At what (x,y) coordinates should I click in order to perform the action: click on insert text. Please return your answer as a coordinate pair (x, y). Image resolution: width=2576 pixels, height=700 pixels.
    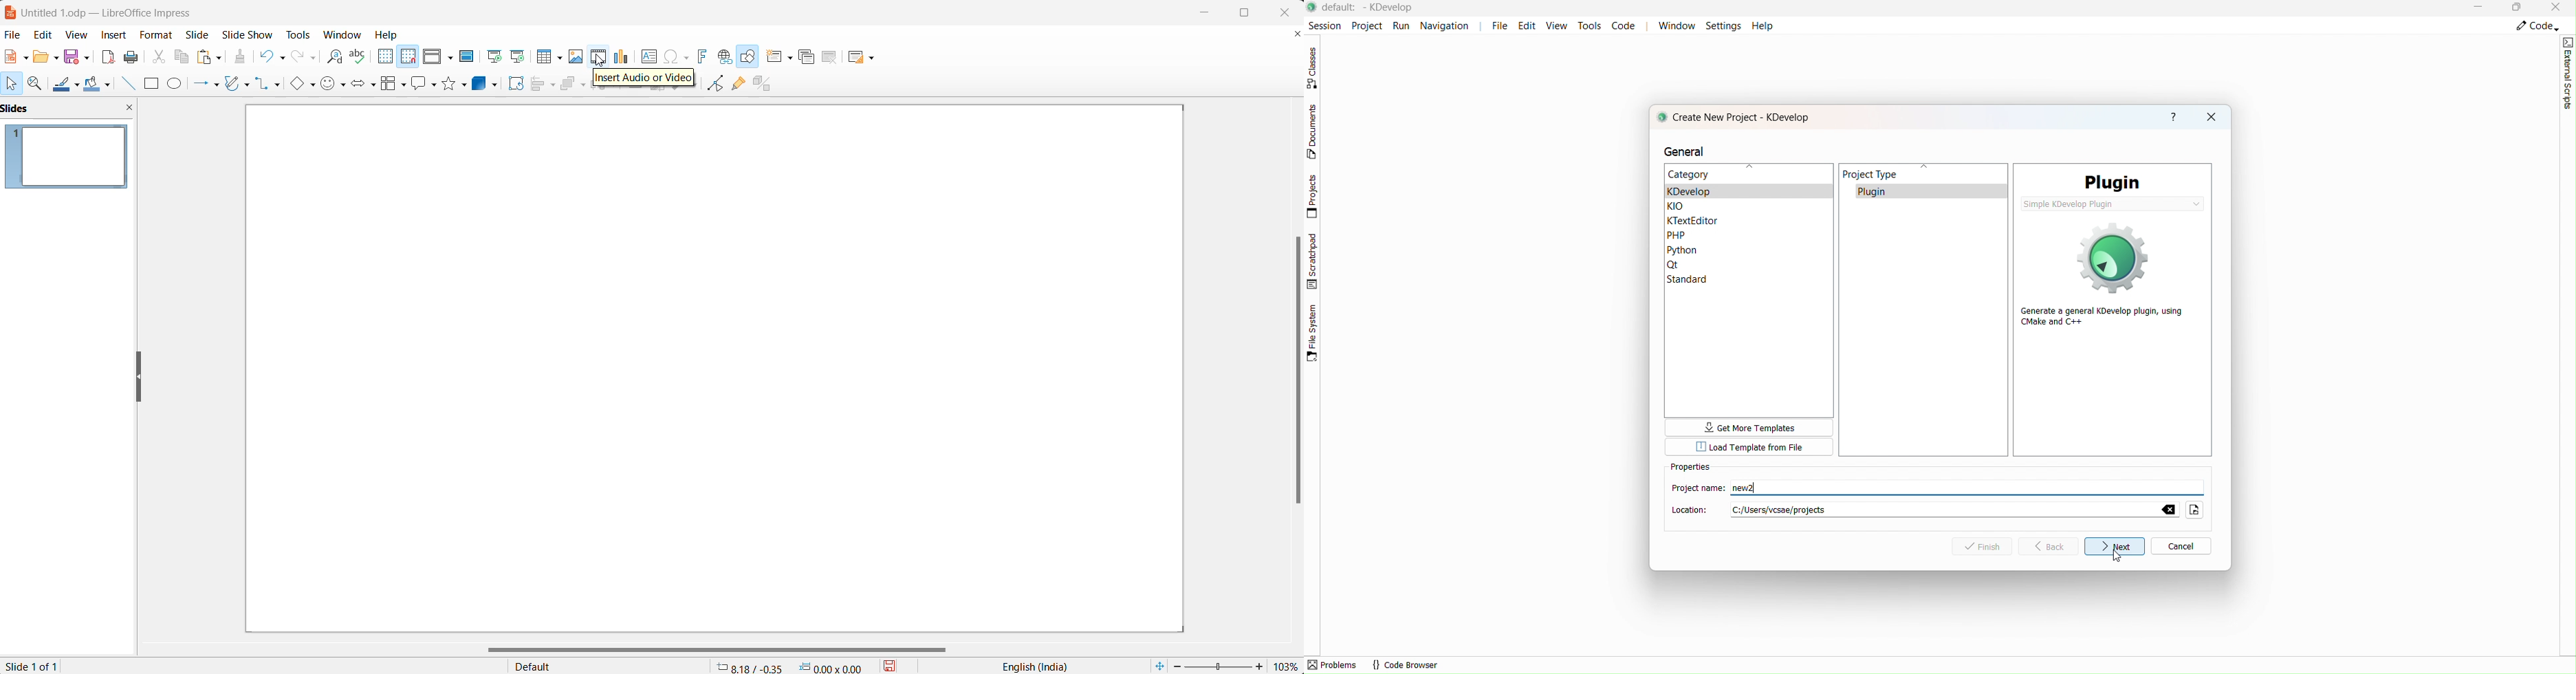
    Looking at the image, I should click on (650, 56).